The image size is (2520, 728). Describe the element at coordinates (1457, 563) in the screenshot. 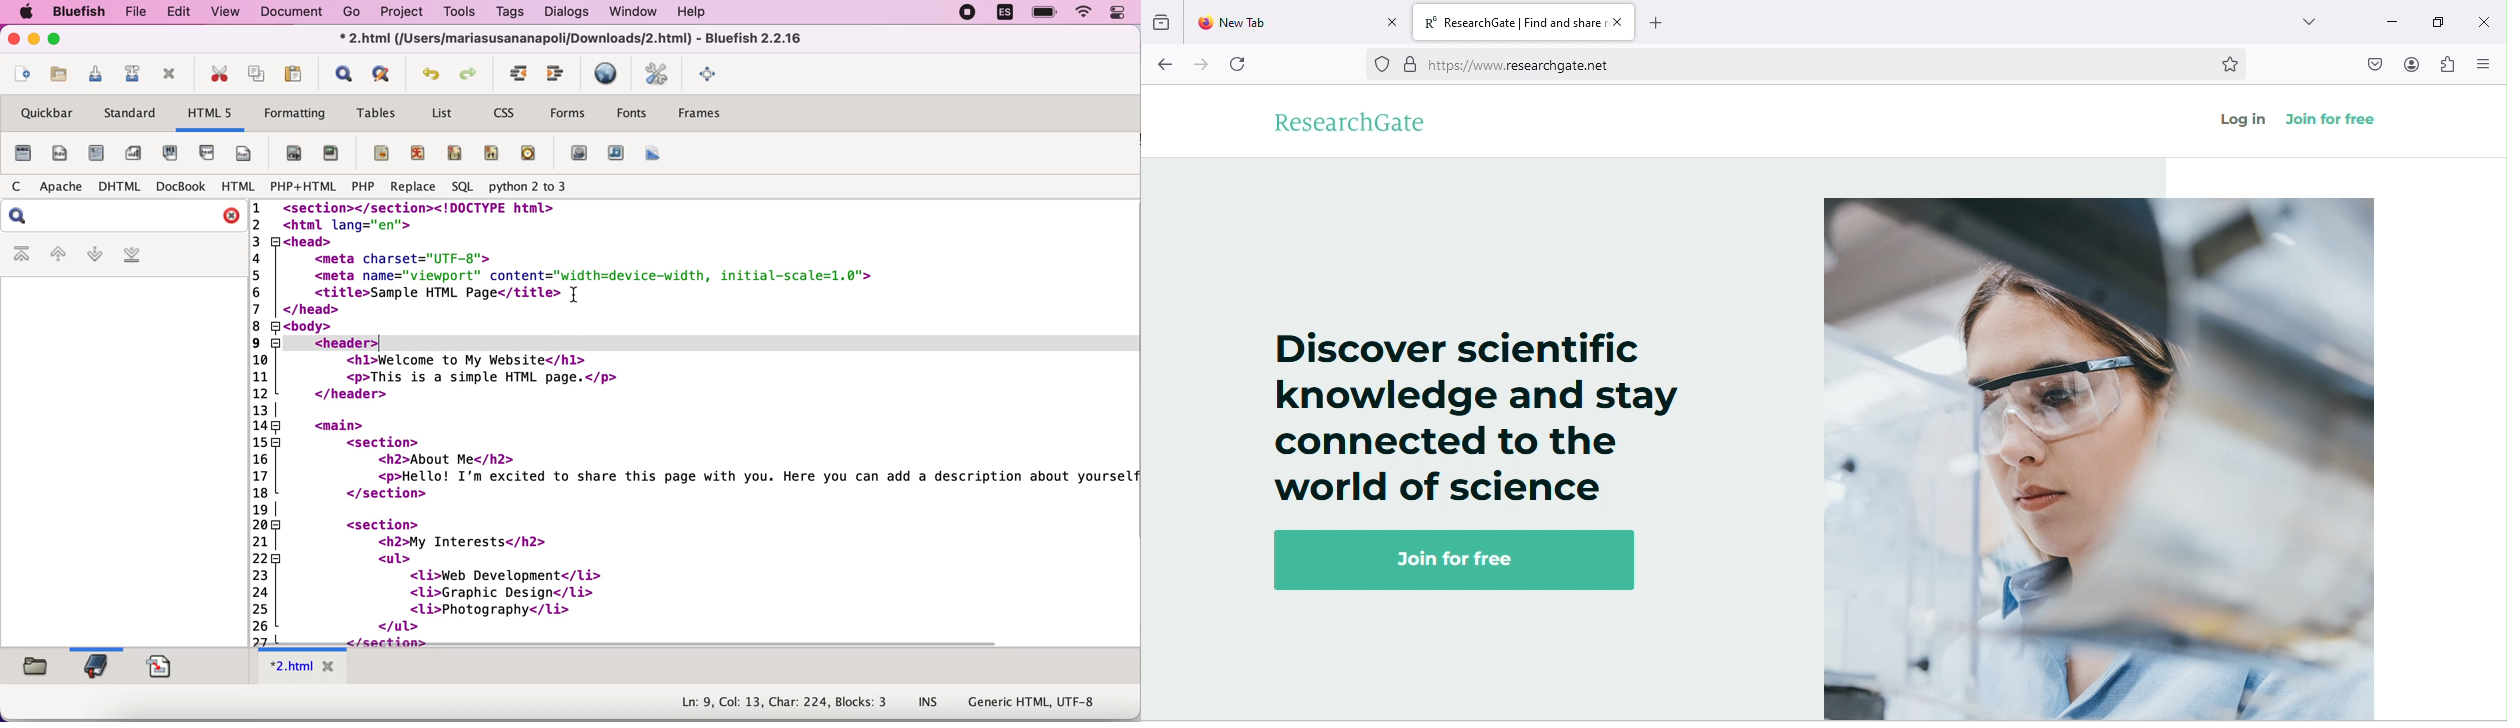

I see `join for free` at that location.